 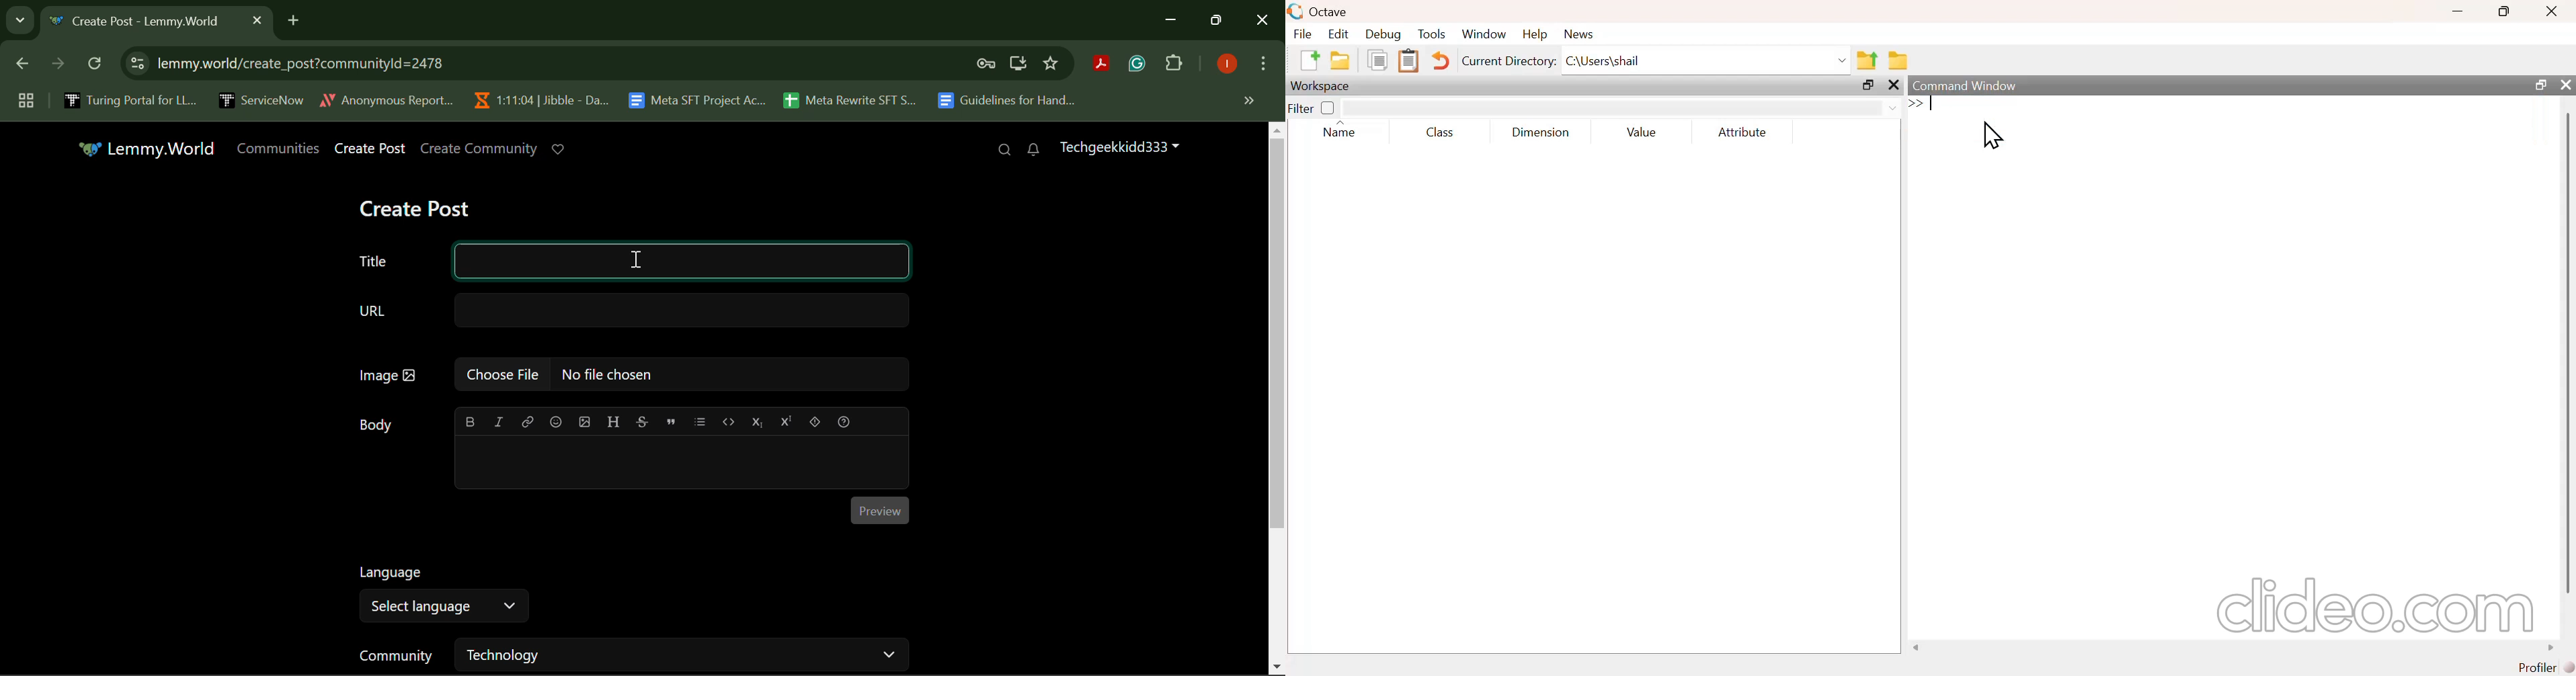 I want to click on link, so click(x=528, y=422).